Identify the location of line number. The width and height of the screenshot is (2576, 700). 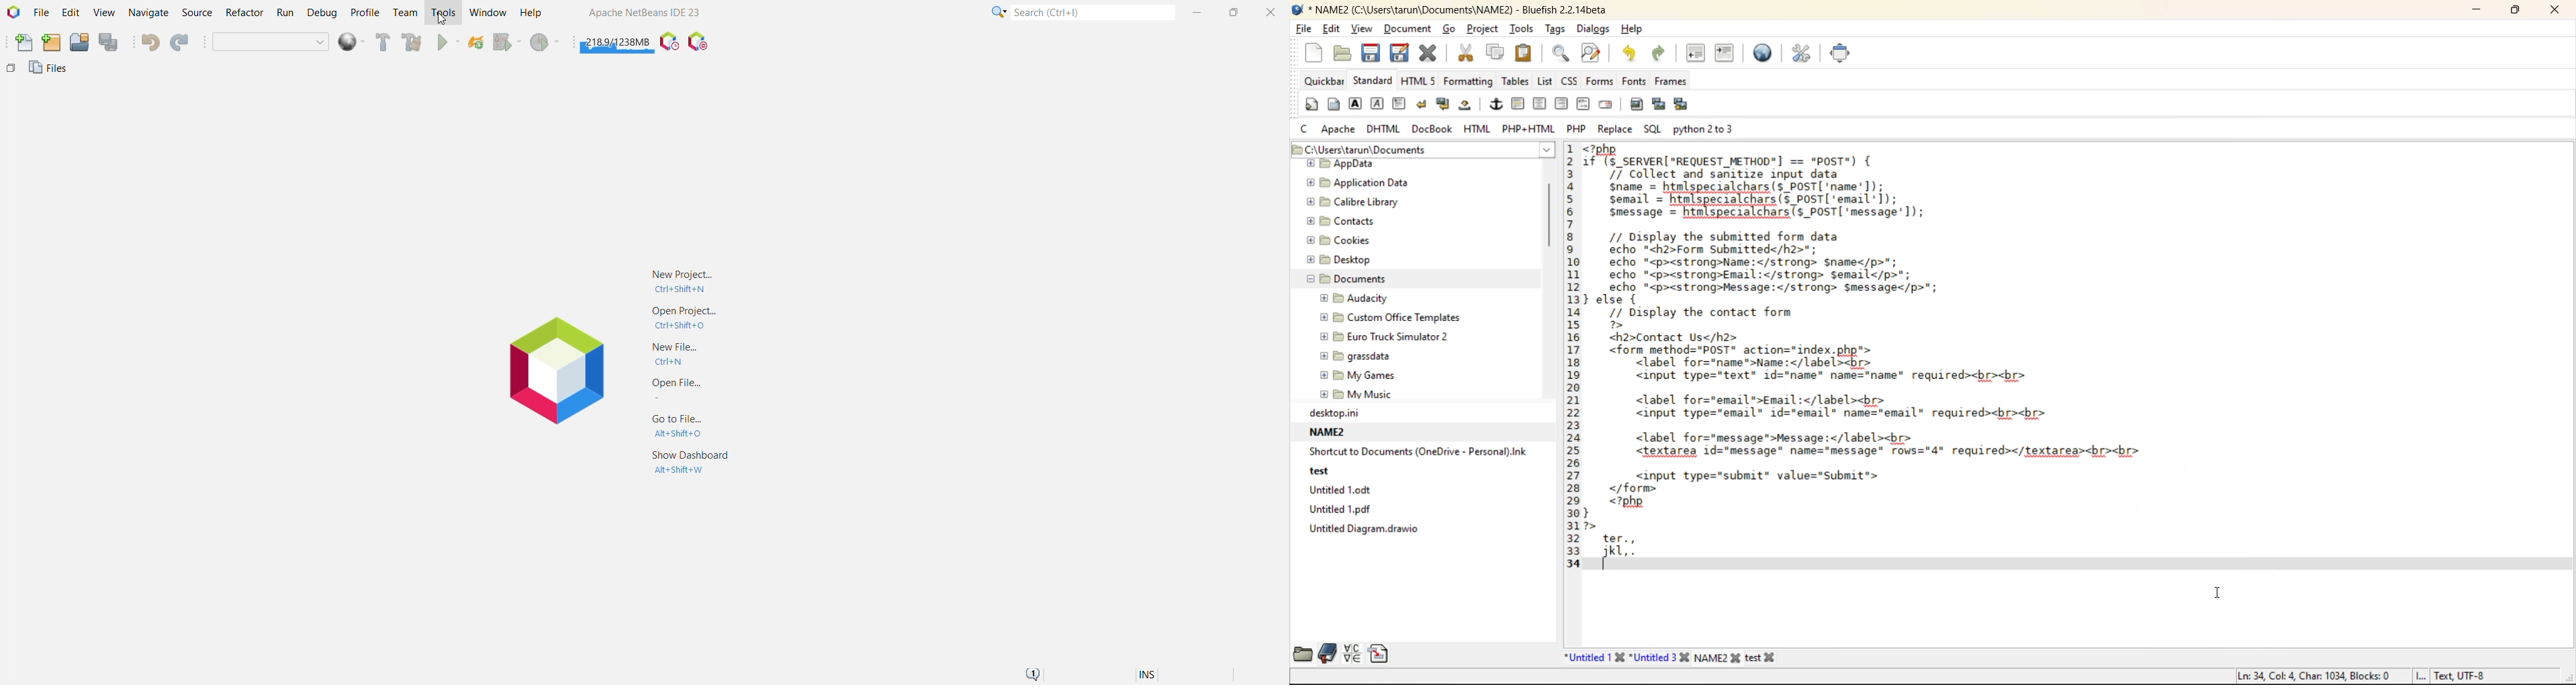
(1572, 356).